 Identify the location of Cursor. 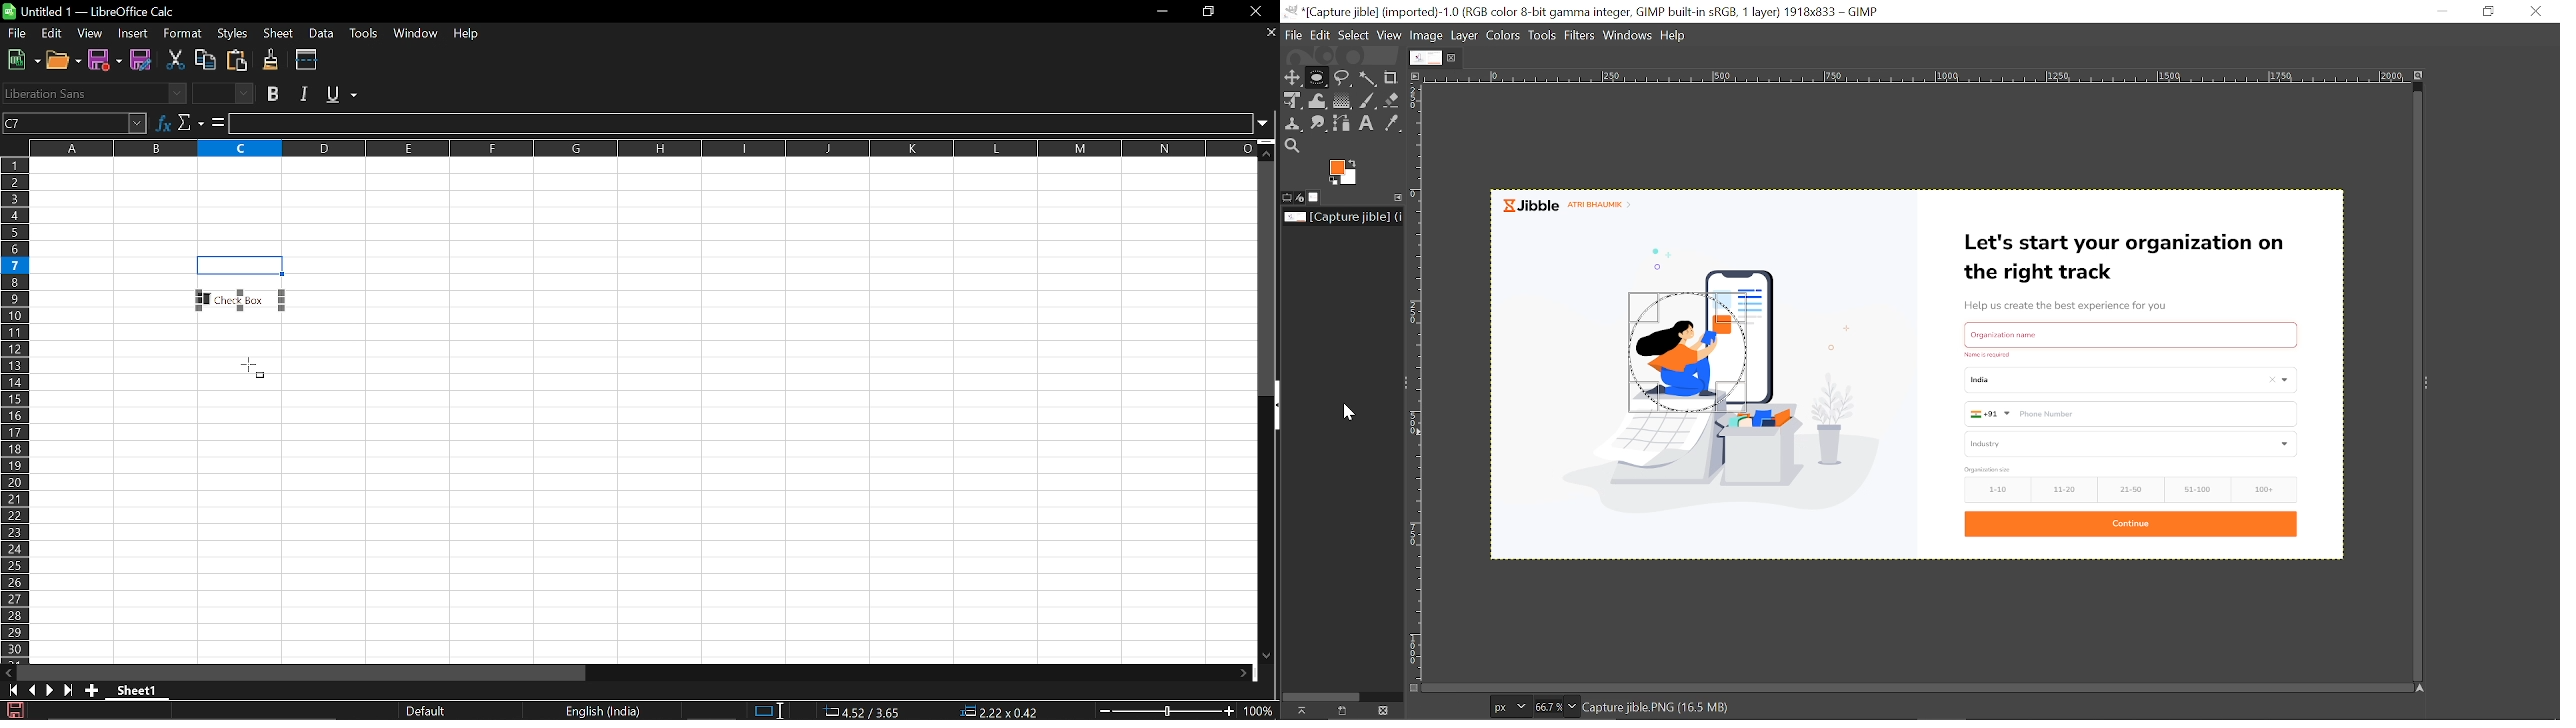
(254, 366).